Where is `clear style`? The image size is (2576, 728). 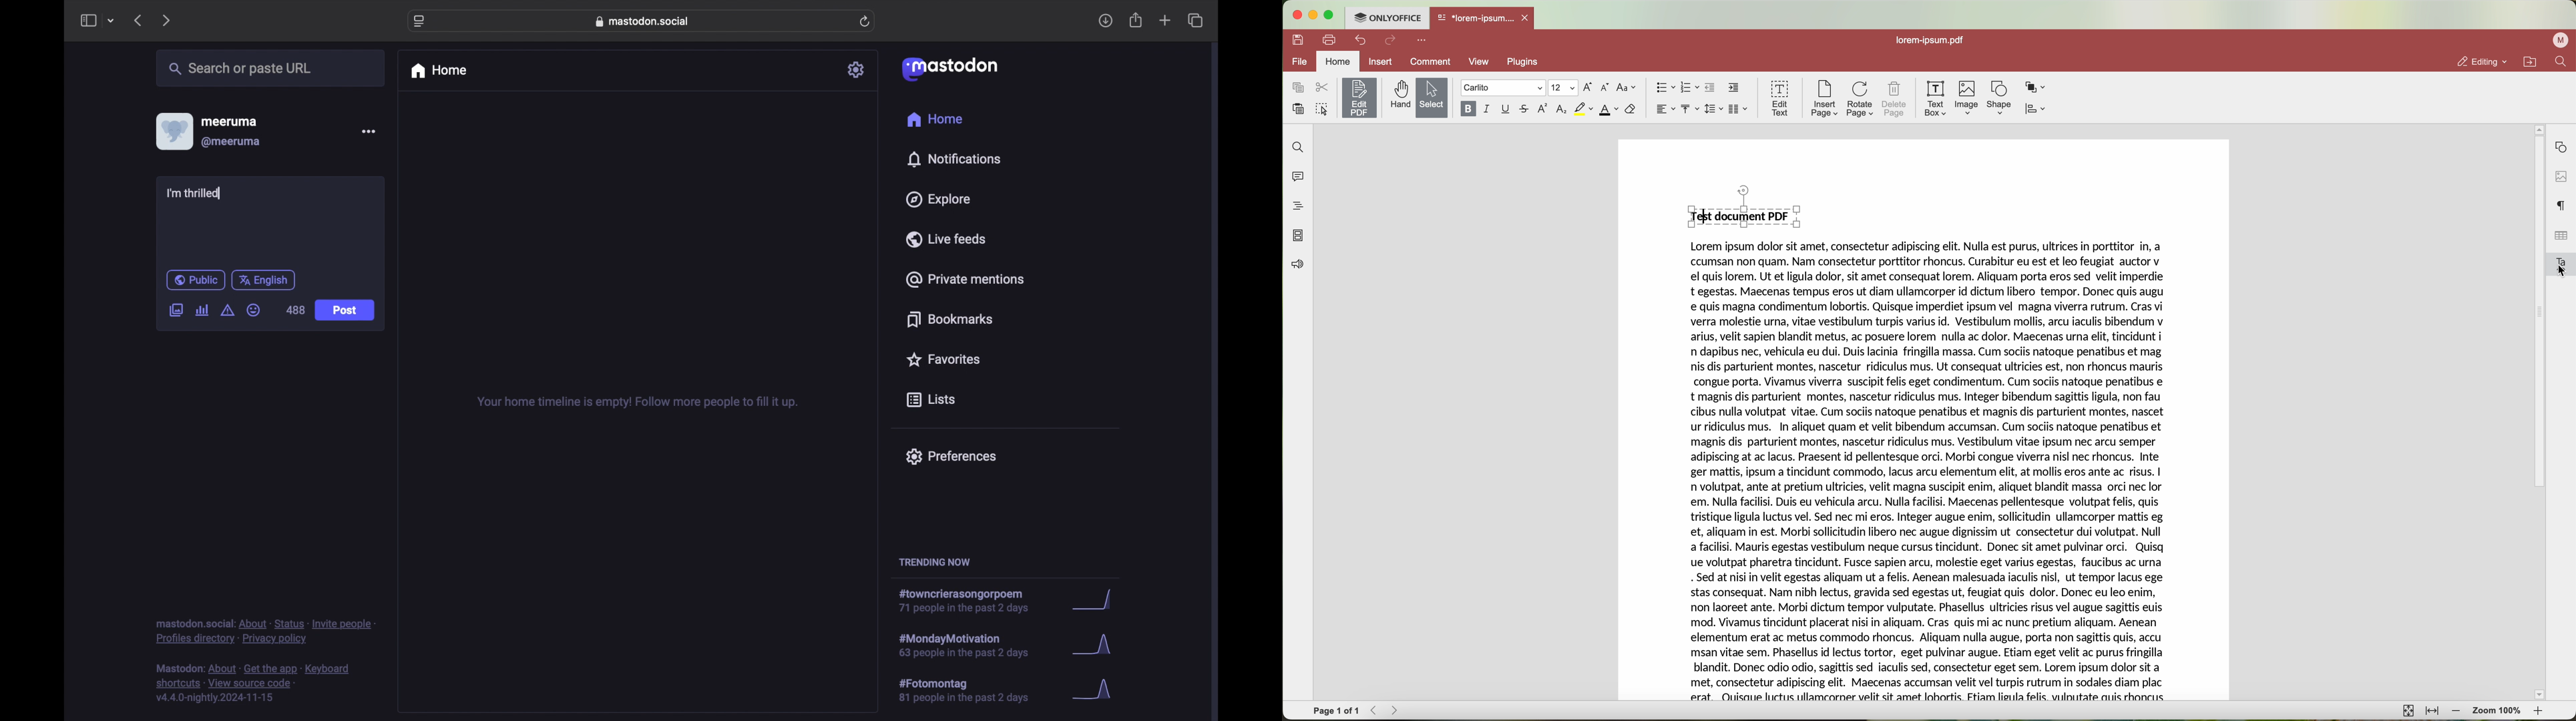 clear style is located at coordinates (1631, 110).